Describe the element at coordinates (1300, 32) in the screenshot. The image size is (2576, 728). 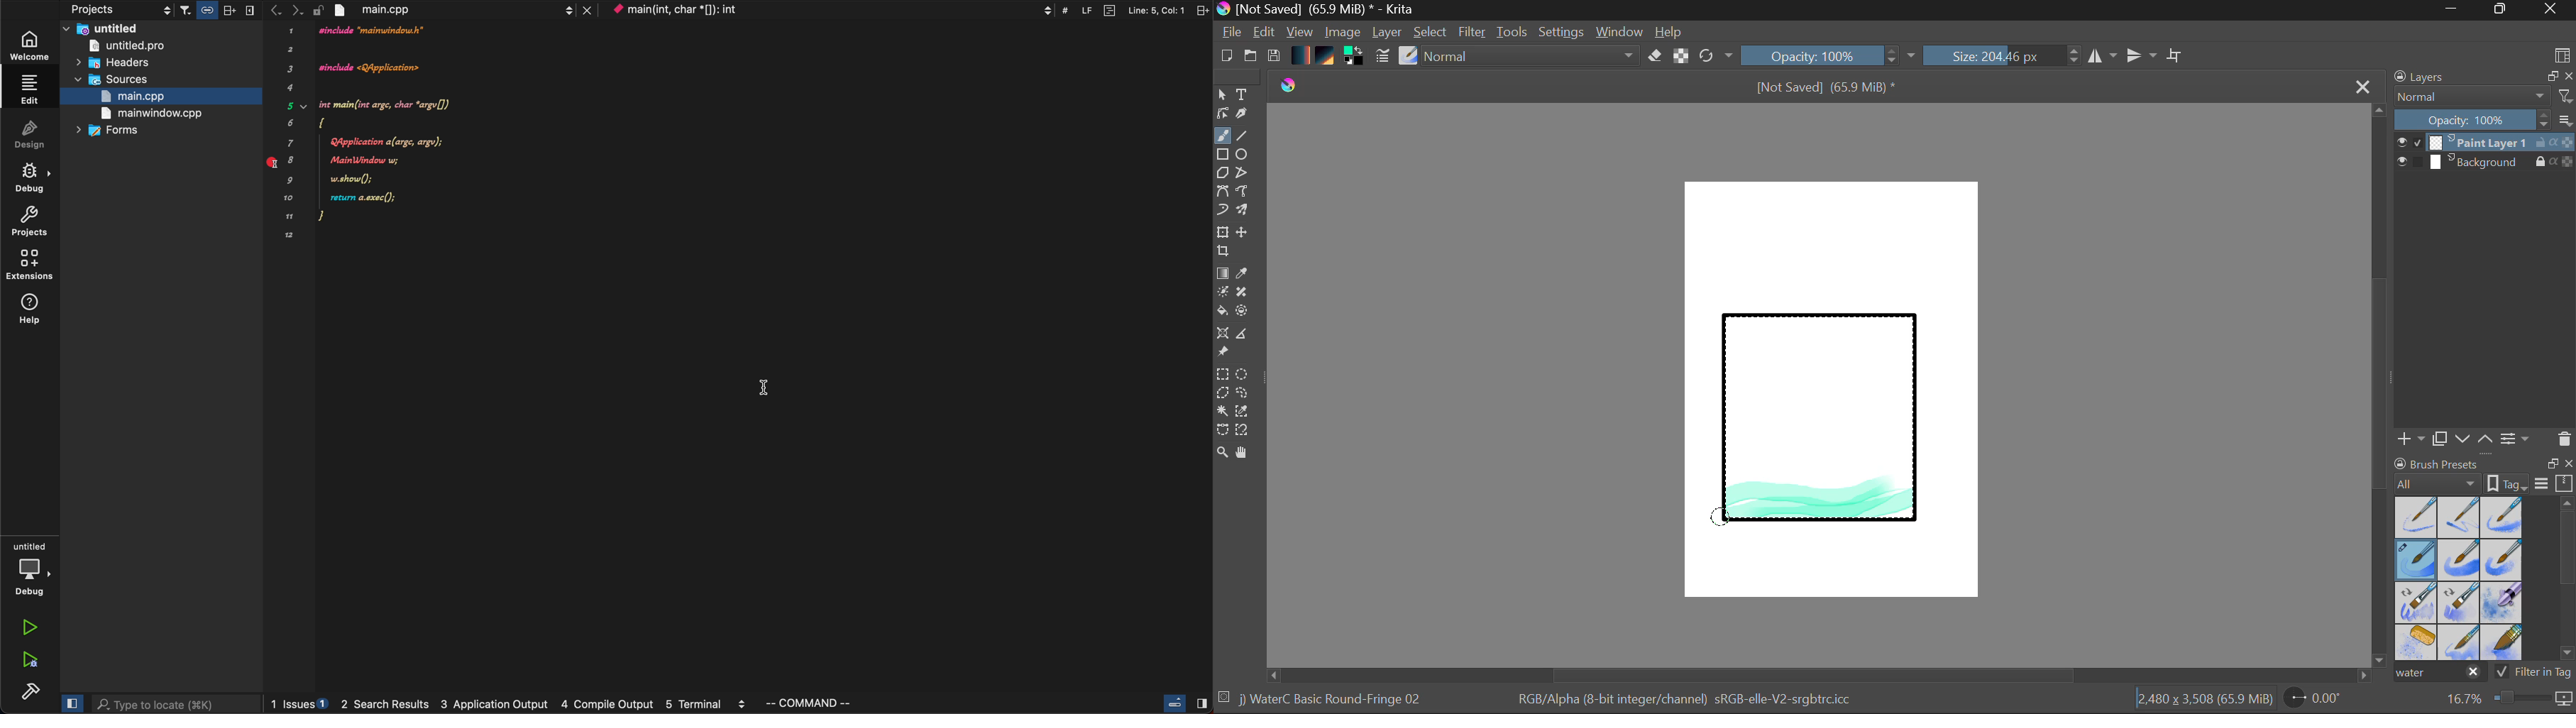
I see `View` at that location.